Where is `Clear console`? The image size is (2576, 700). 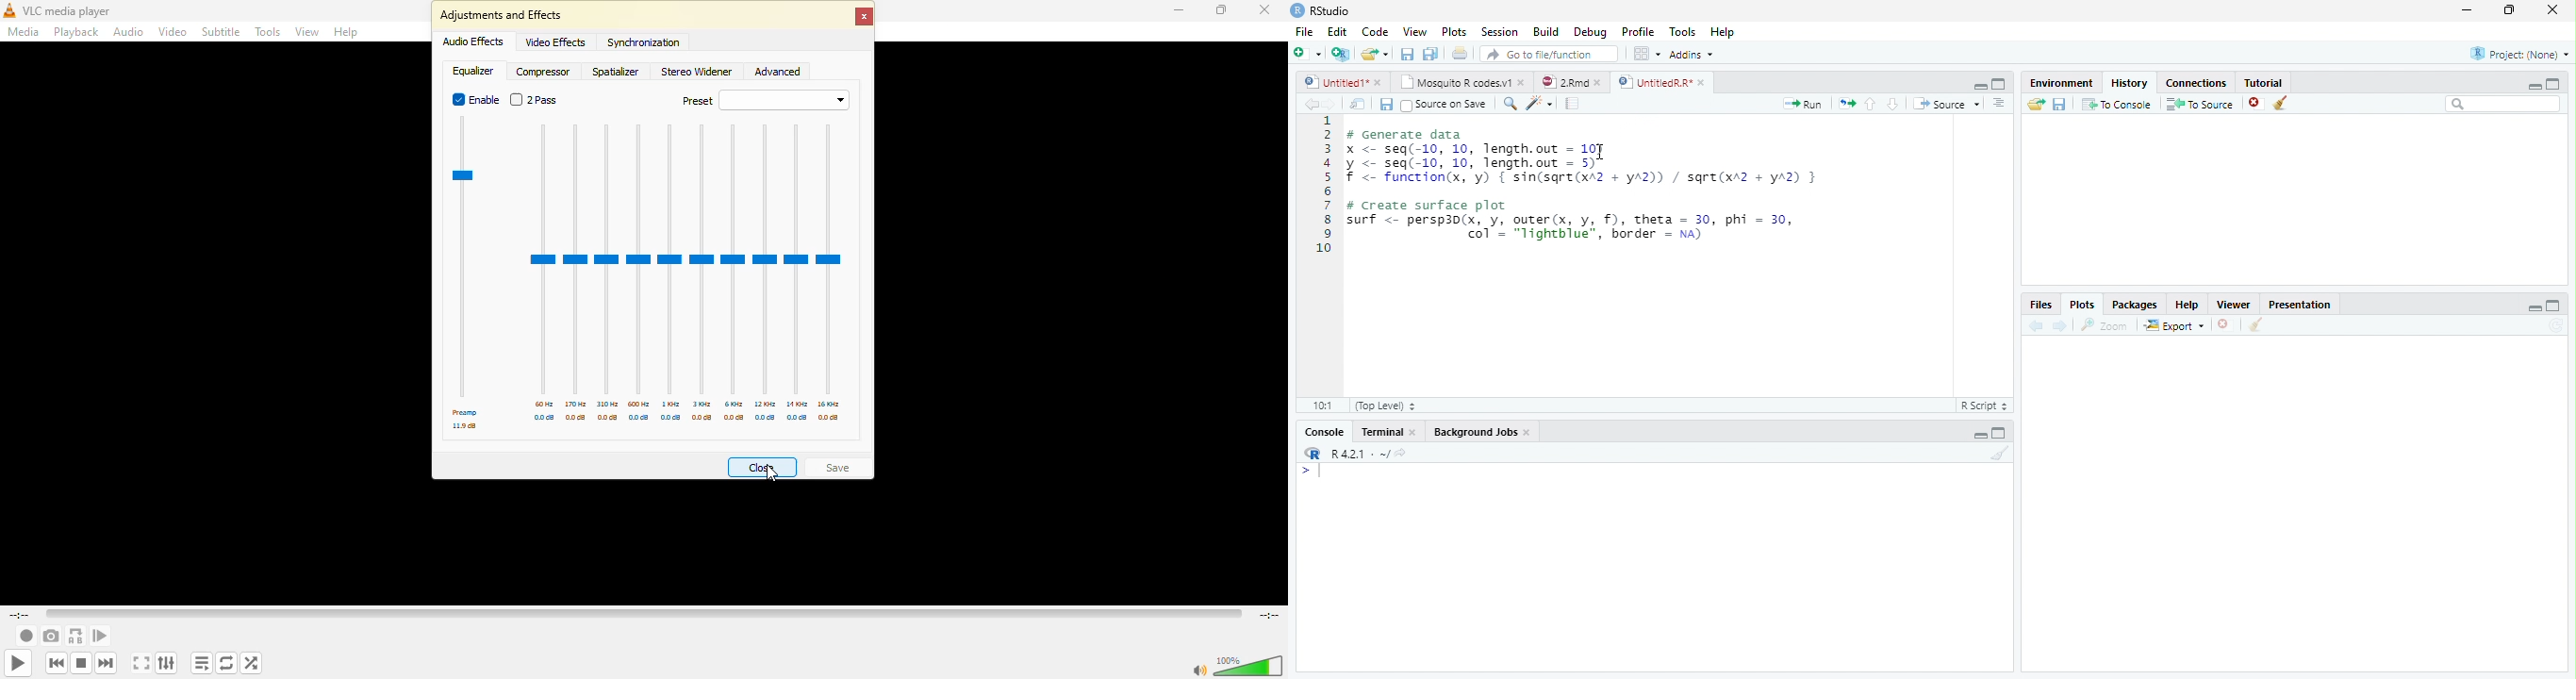
Clear console is located at coordinates (2001, 453).